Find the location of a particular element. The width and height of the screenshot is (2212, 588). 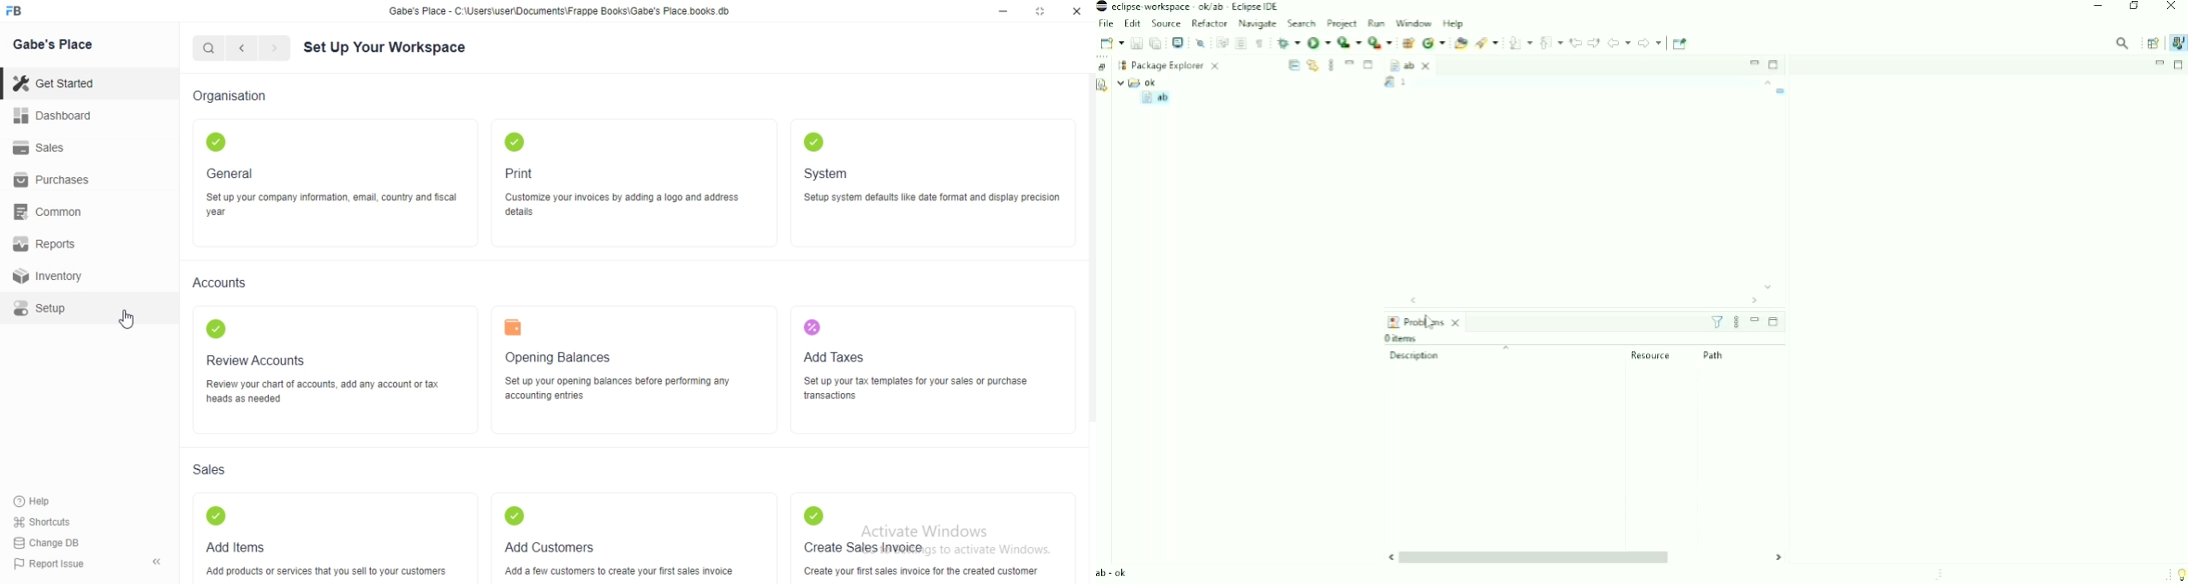

Sales is located at coordinates (43, 148).